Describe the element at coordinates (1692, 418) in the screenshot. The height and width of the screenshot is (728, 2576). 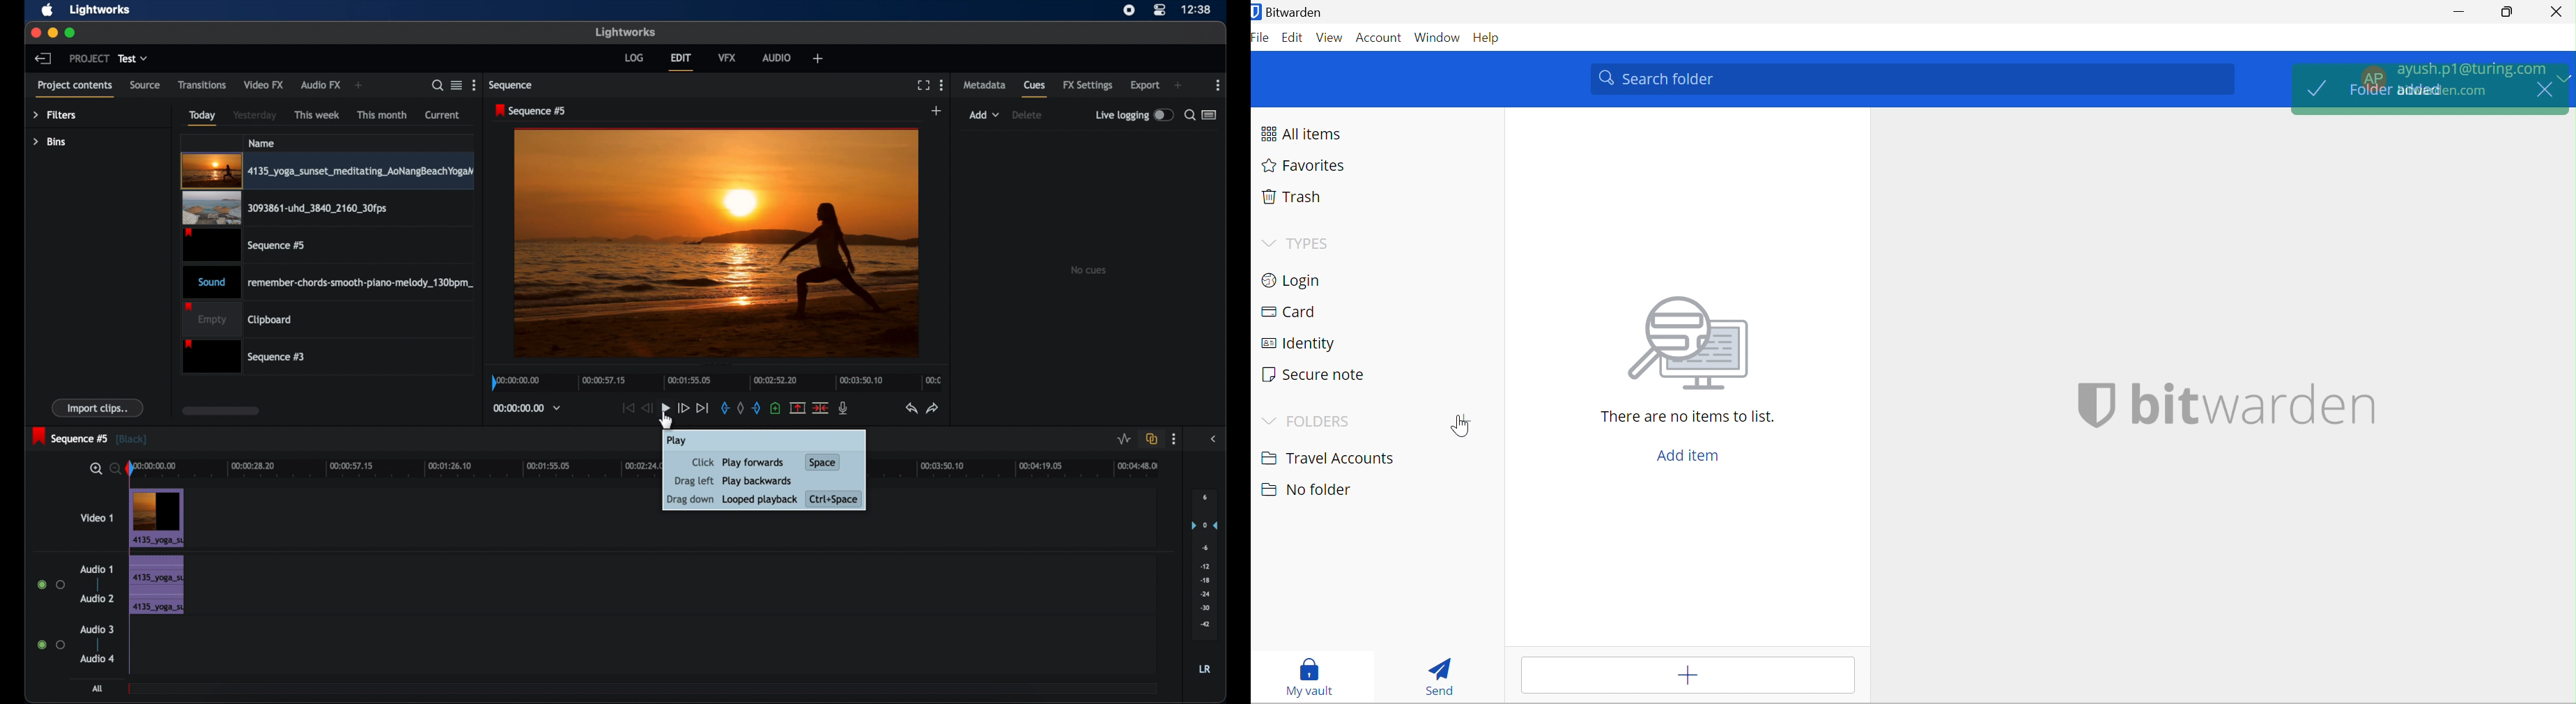
I see `There are no items to this list.` at that location.